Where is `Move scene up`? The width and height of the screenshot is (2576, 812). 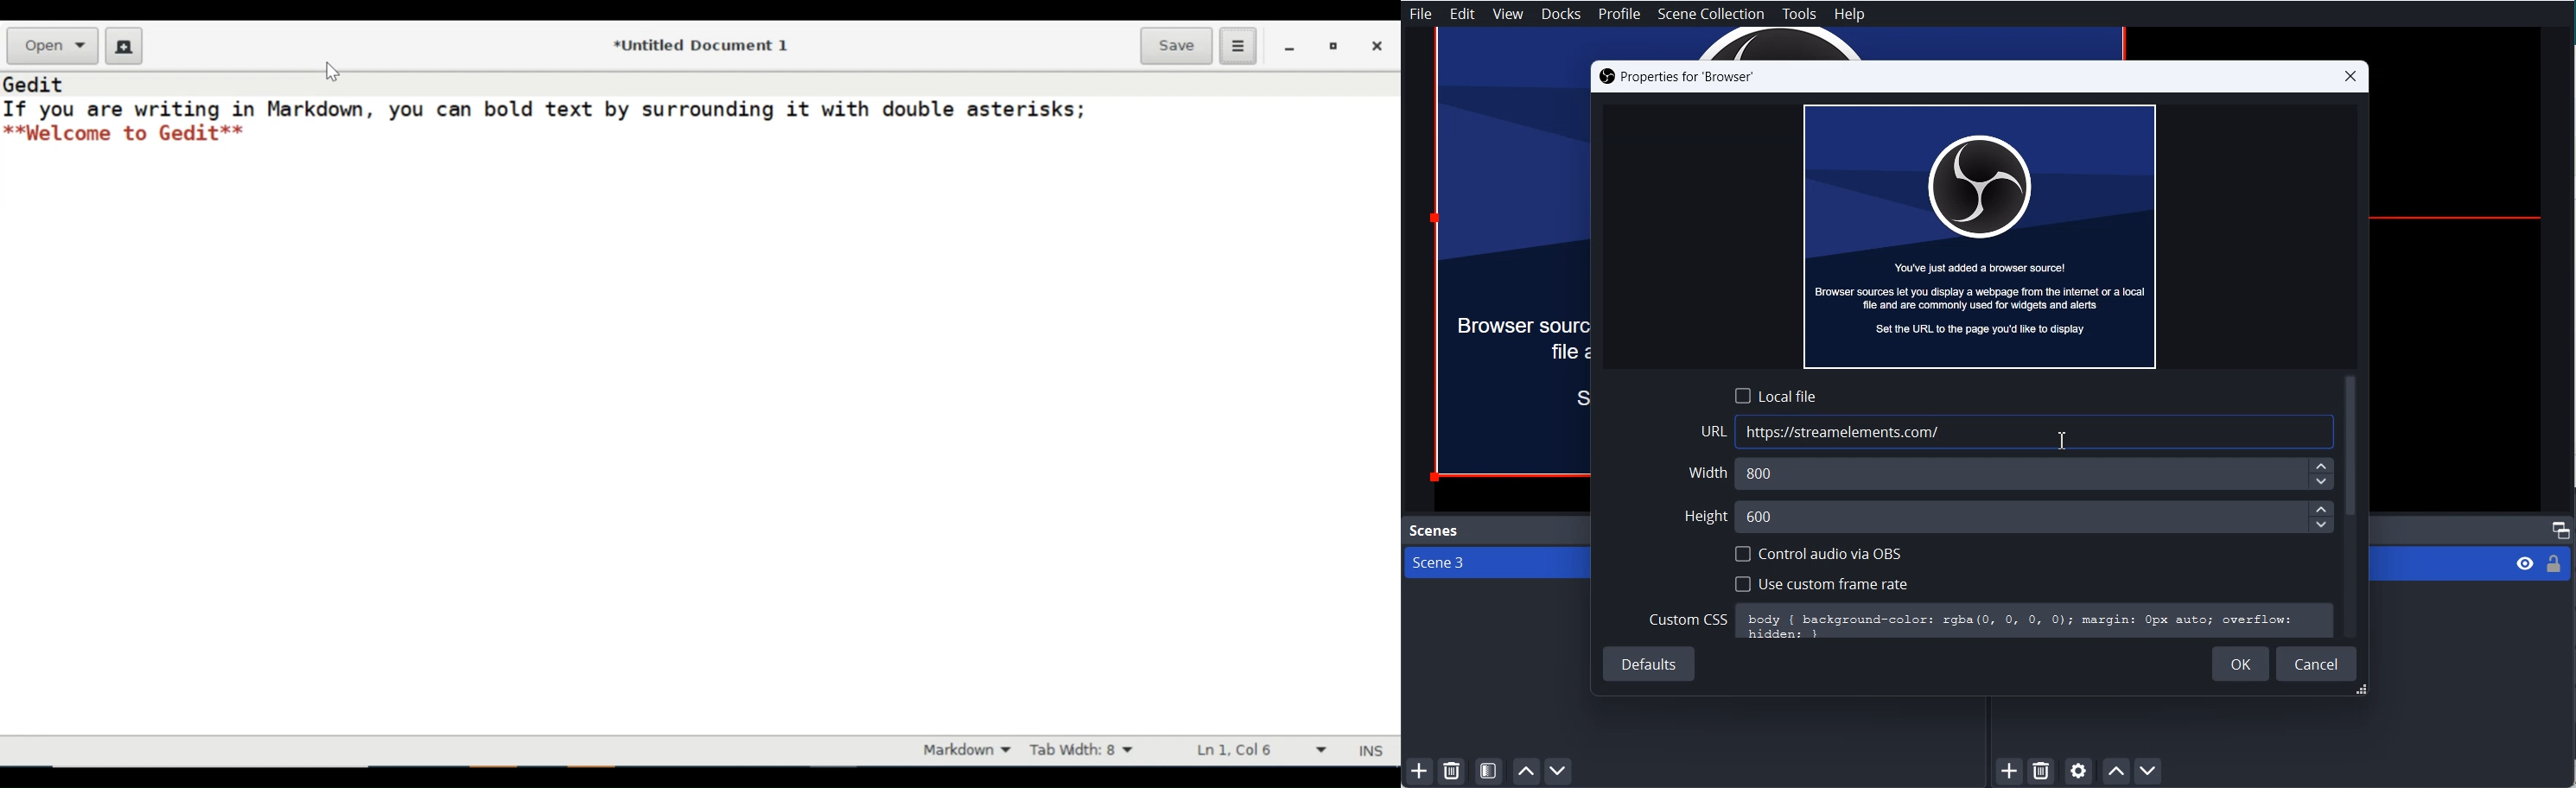 Move scene up is located at coordinates (1525, 772).